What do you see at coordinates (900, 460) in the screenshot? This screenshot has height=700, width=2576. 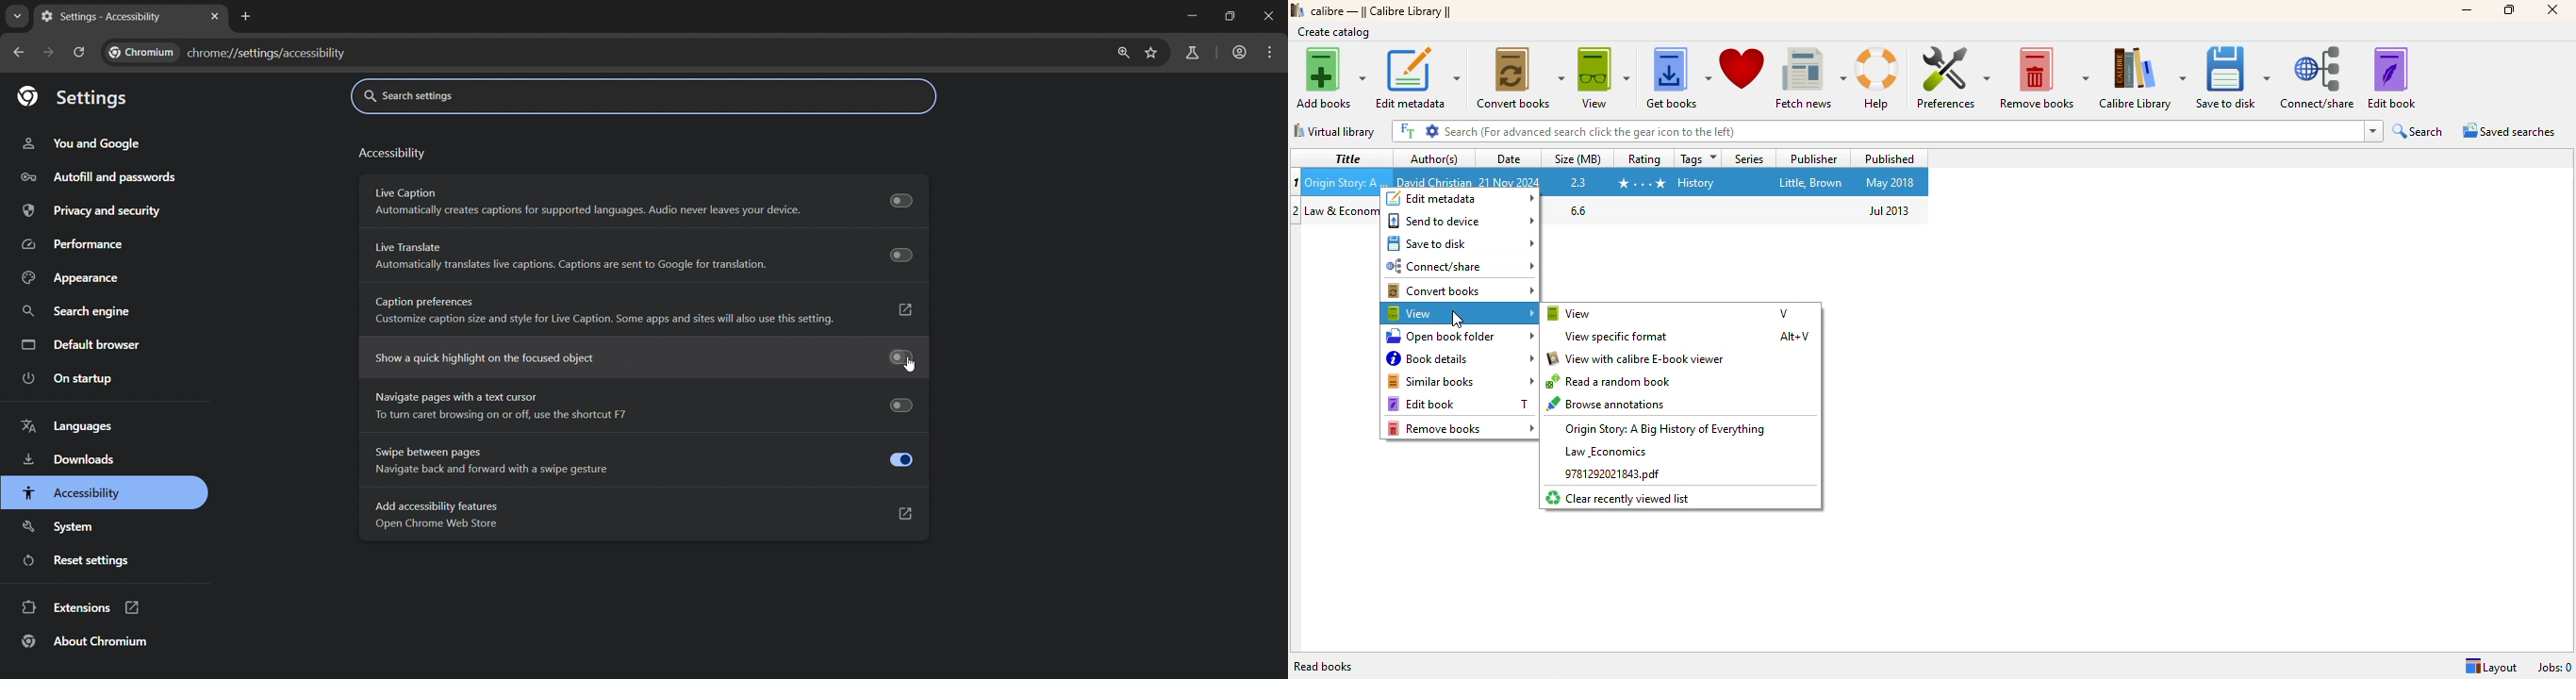 I see `toggle` at bounding box center [900, 460].